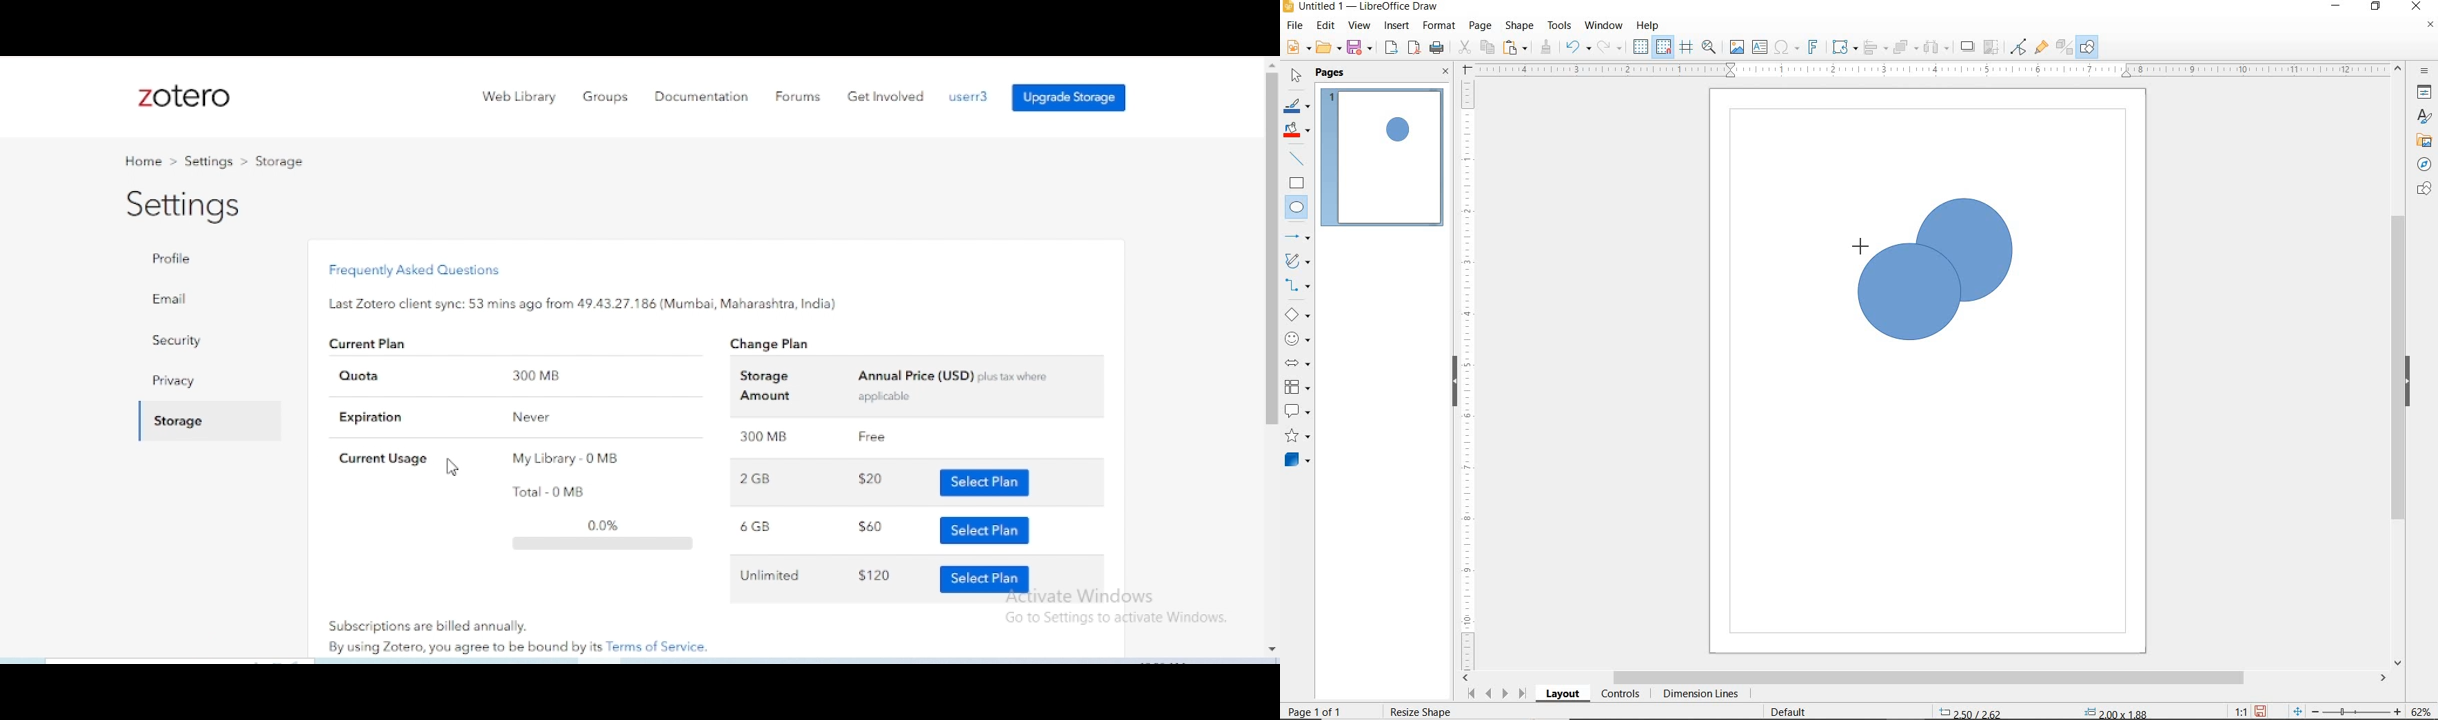  I want to click on free, so click(874, 437).